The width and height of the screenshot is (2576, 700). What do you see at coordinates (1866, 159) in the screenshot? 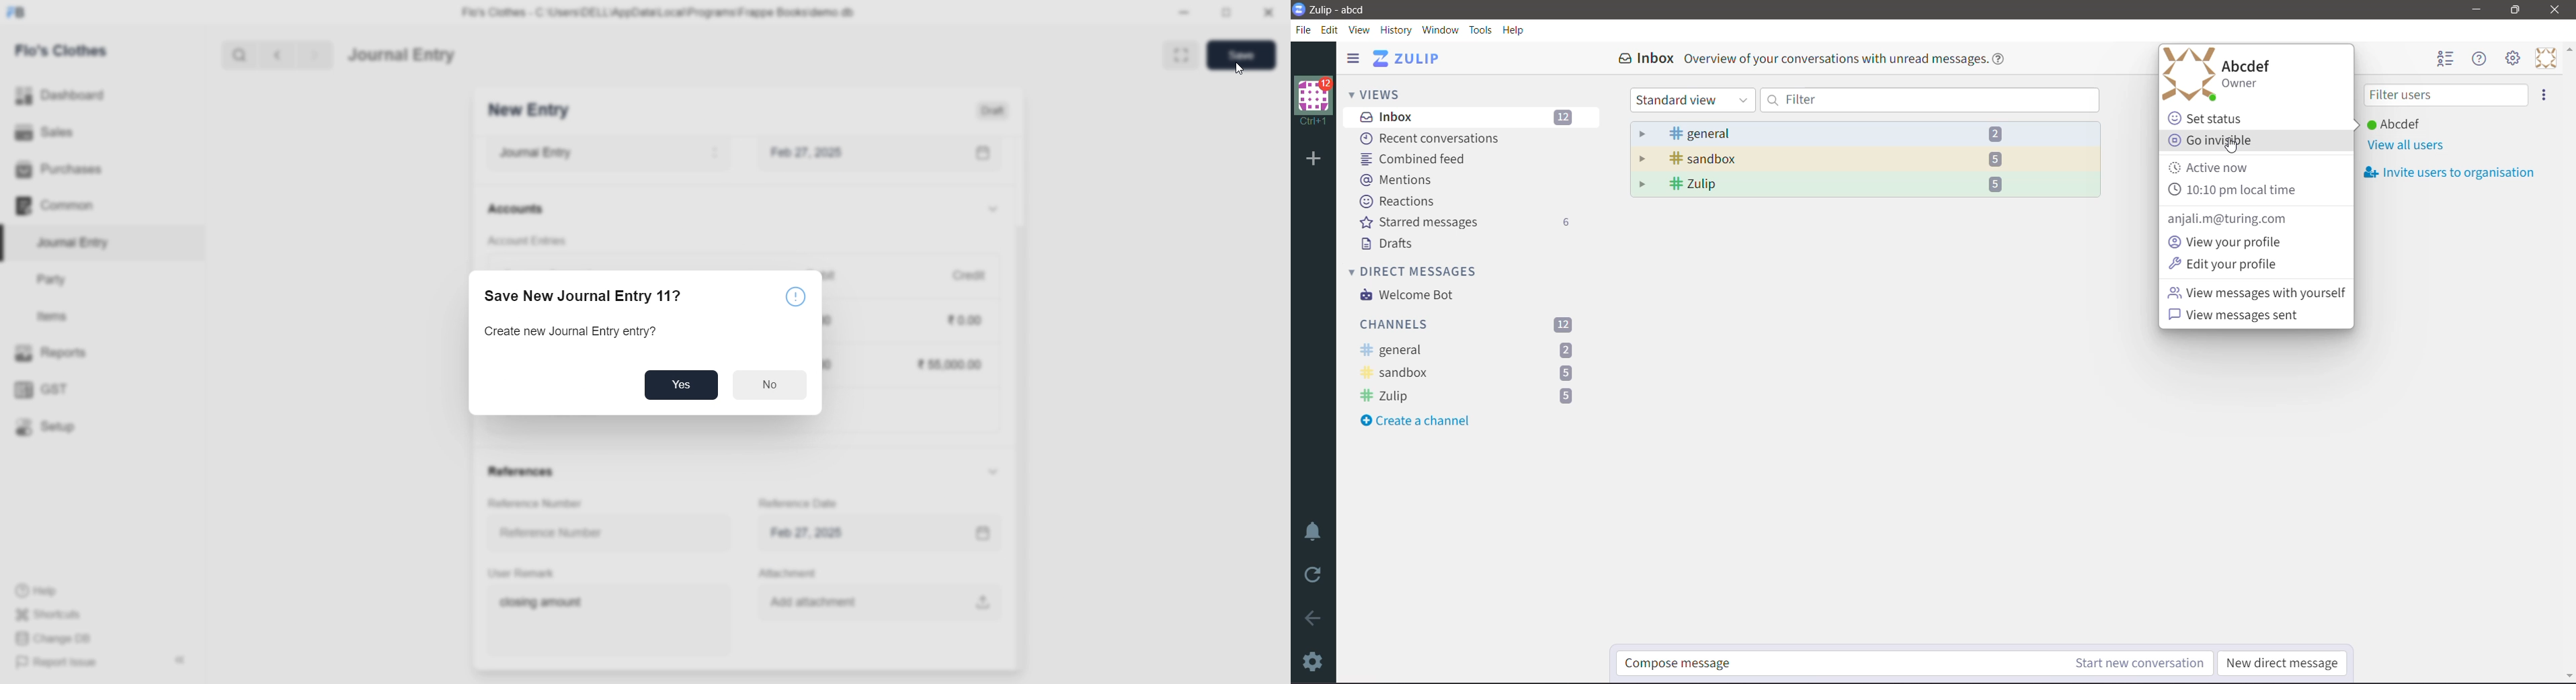
I see `sandbox - 5` at bounding box center [1866, 159].